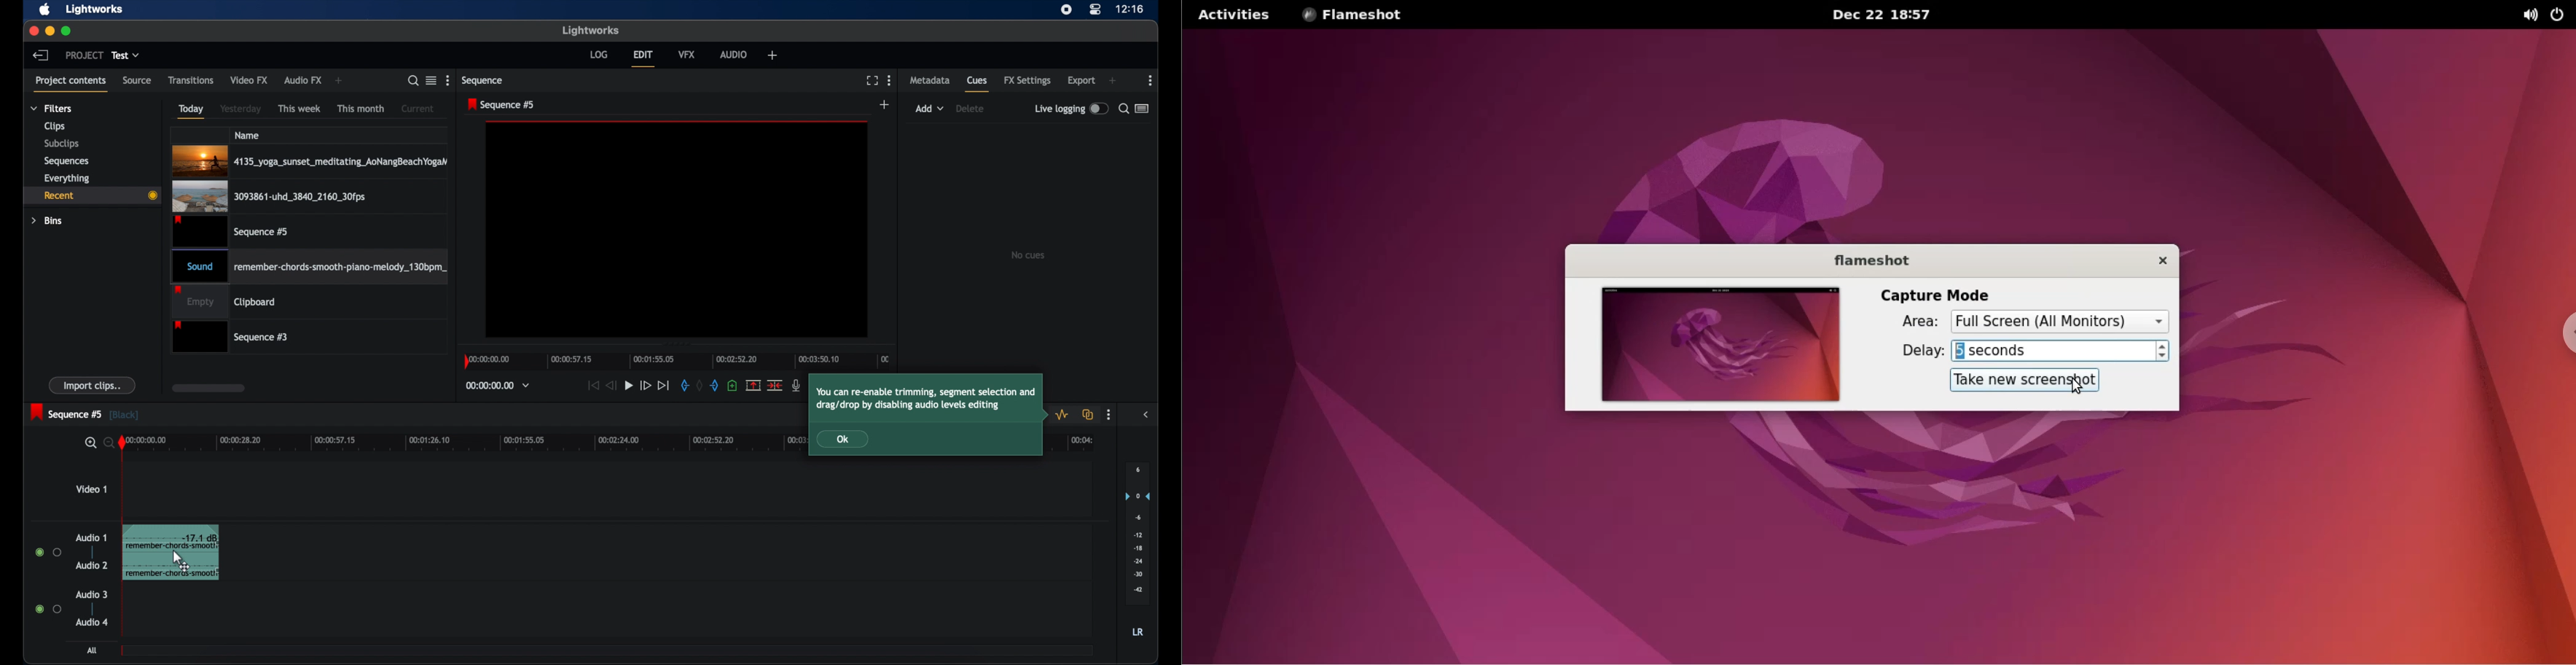 The height and width of the screenshot is (672, 2576). What do you see at coordinates (775, 385) in the screenshot?
I see `cut` at bounding box center [775, 385].